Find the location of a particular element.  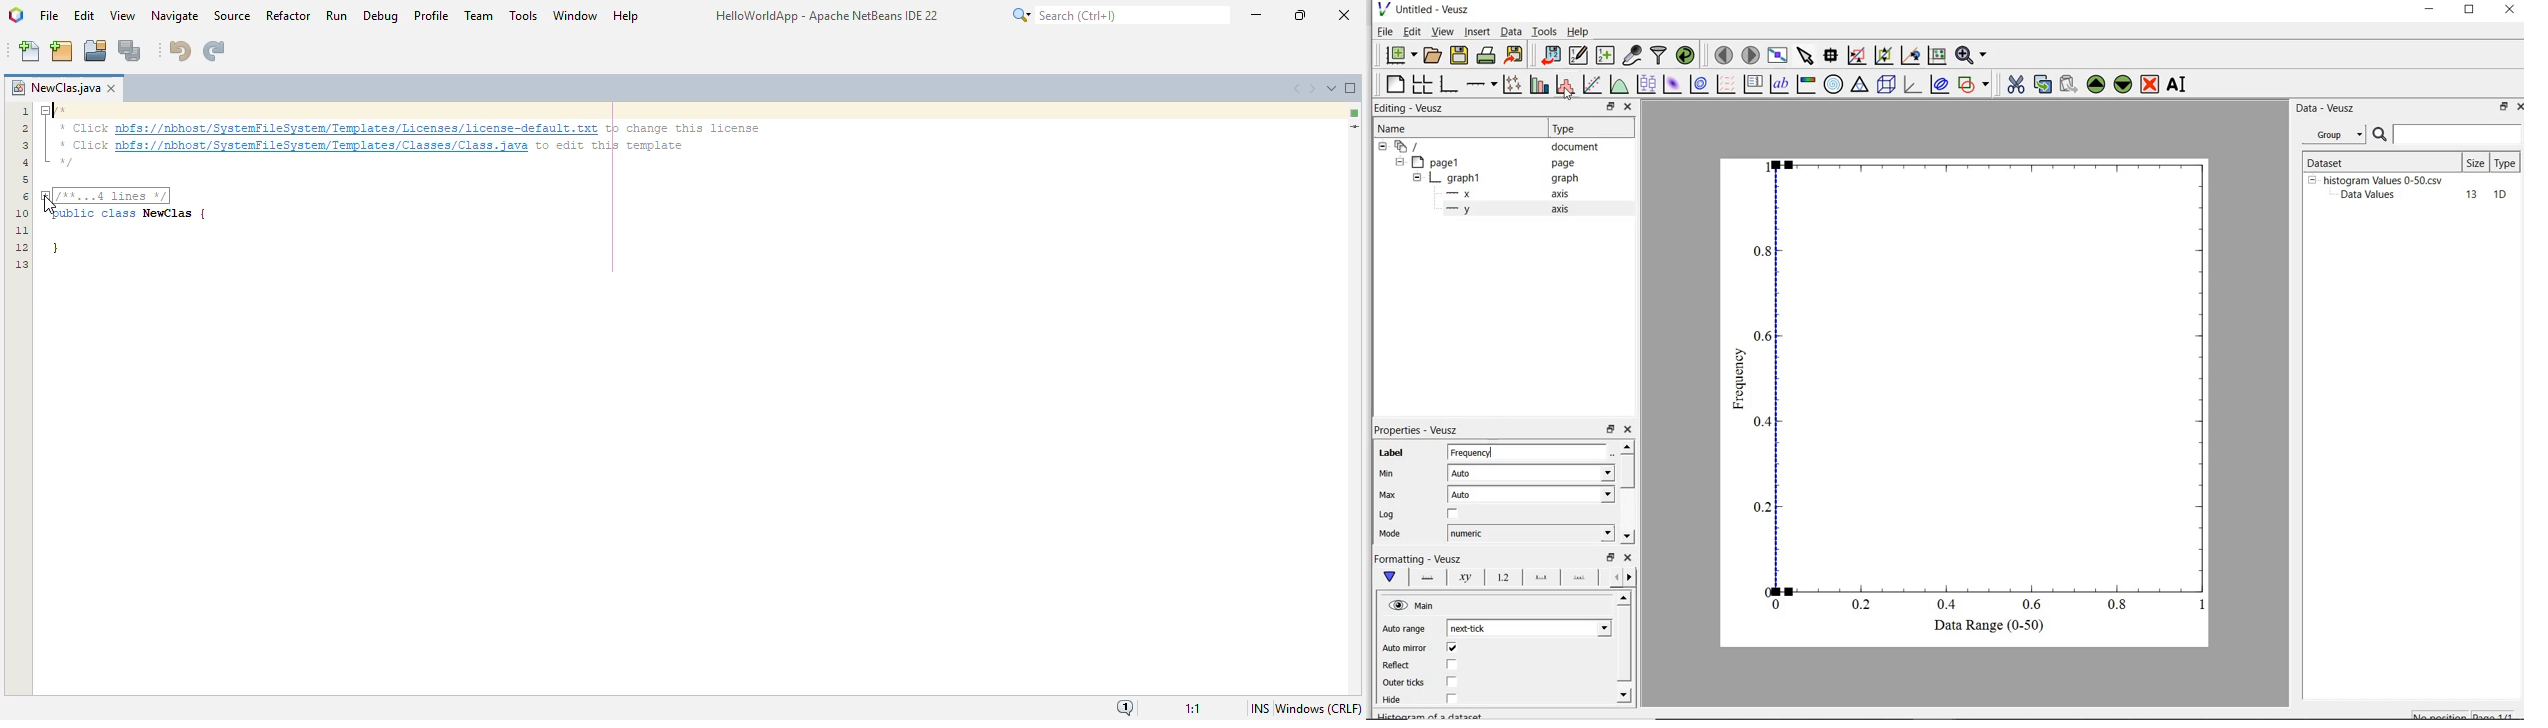

Log is located at coordinates (1386, 515).